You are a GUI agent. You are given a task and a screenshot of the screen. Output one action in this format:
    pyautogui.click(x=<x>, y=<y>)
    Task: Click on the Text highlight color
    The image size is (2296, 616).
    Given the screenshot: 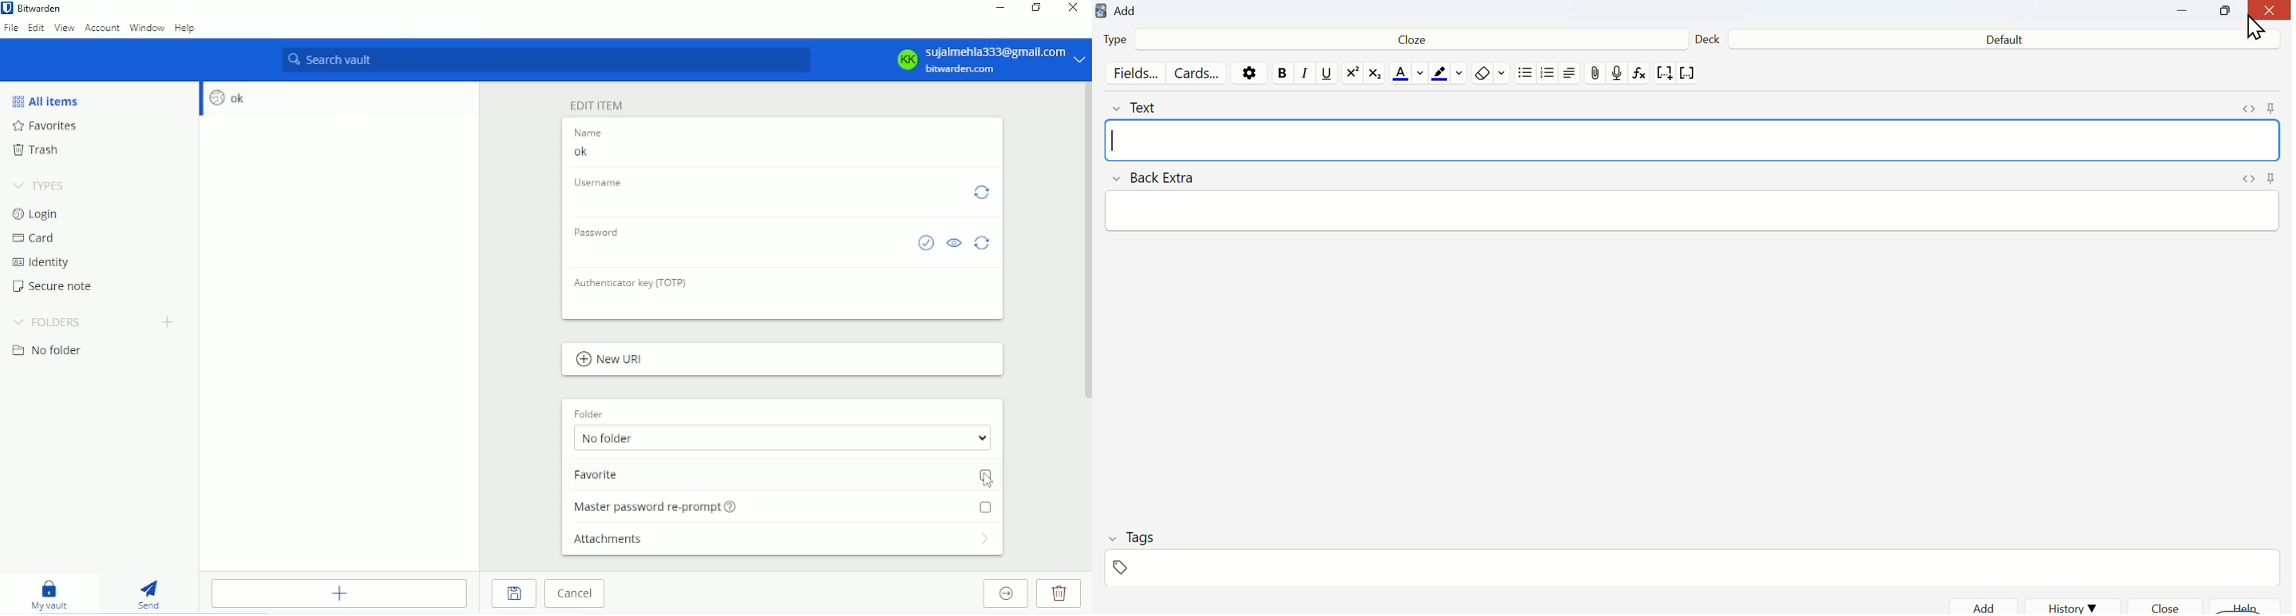 What is the action you would take?
    pyautogui.click(x=1449, y=74)
    